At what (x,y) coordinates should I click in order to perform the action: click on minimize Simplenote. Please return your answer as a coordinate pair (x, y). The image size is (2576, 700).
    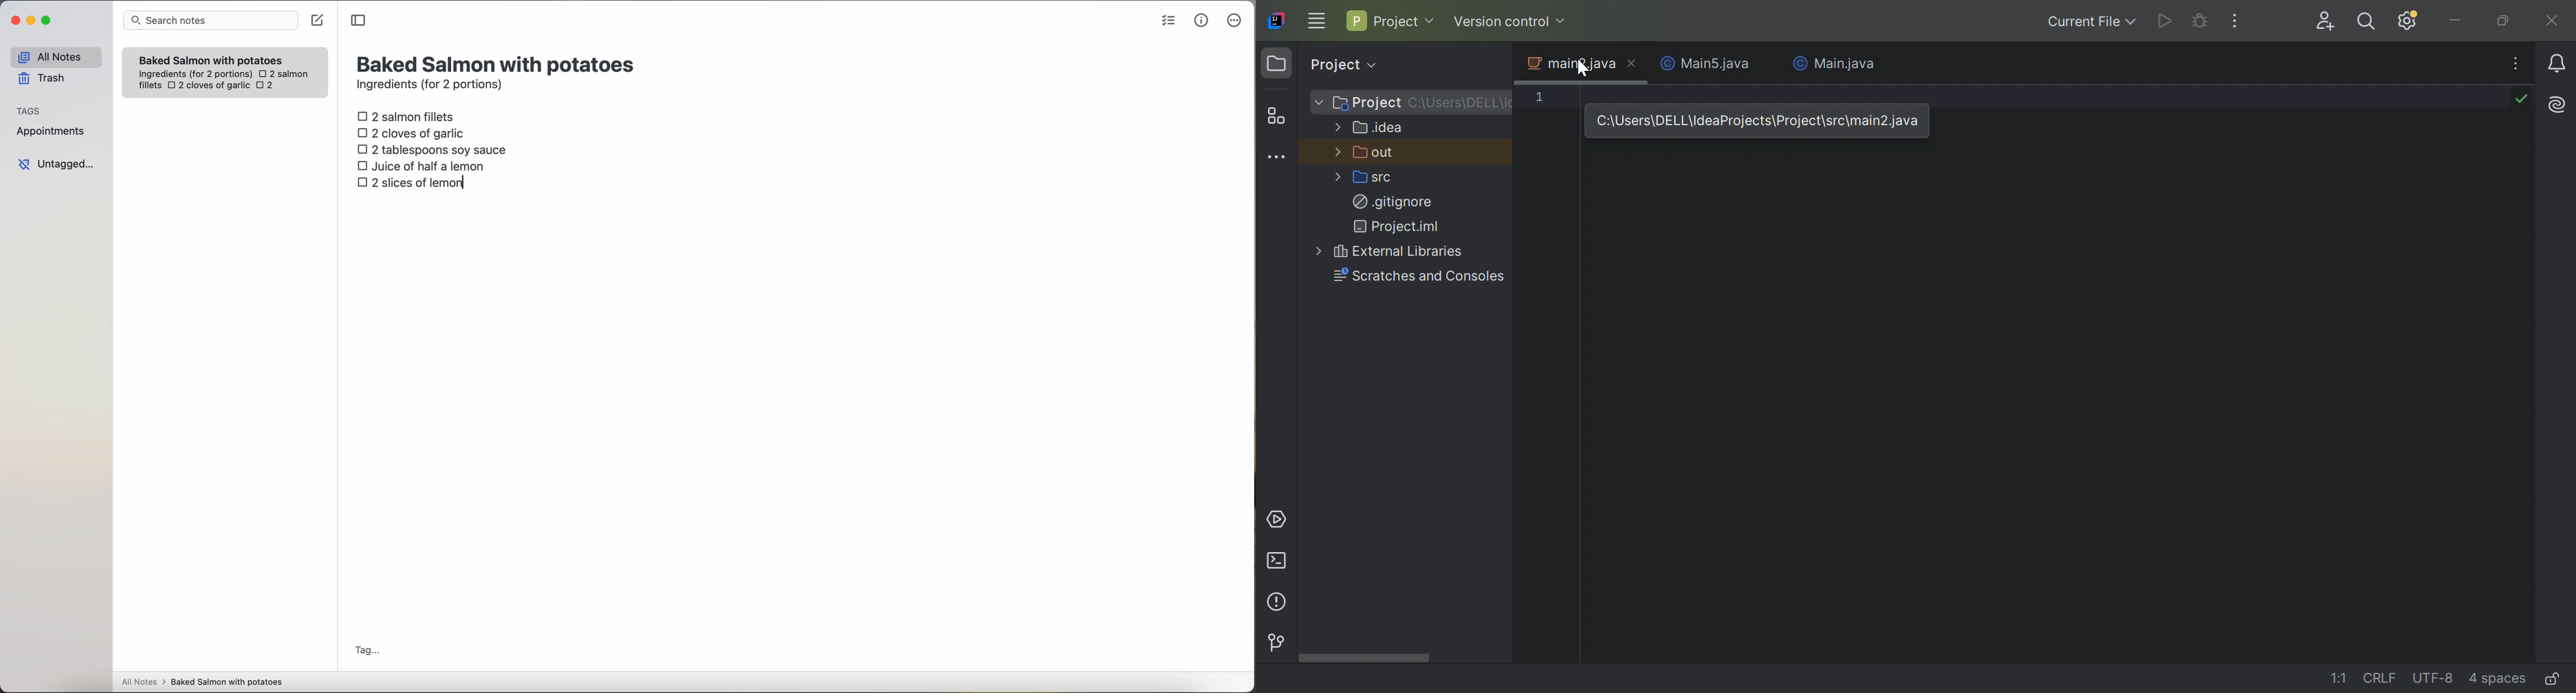
    Looking at the image, I should click on (31, 21).